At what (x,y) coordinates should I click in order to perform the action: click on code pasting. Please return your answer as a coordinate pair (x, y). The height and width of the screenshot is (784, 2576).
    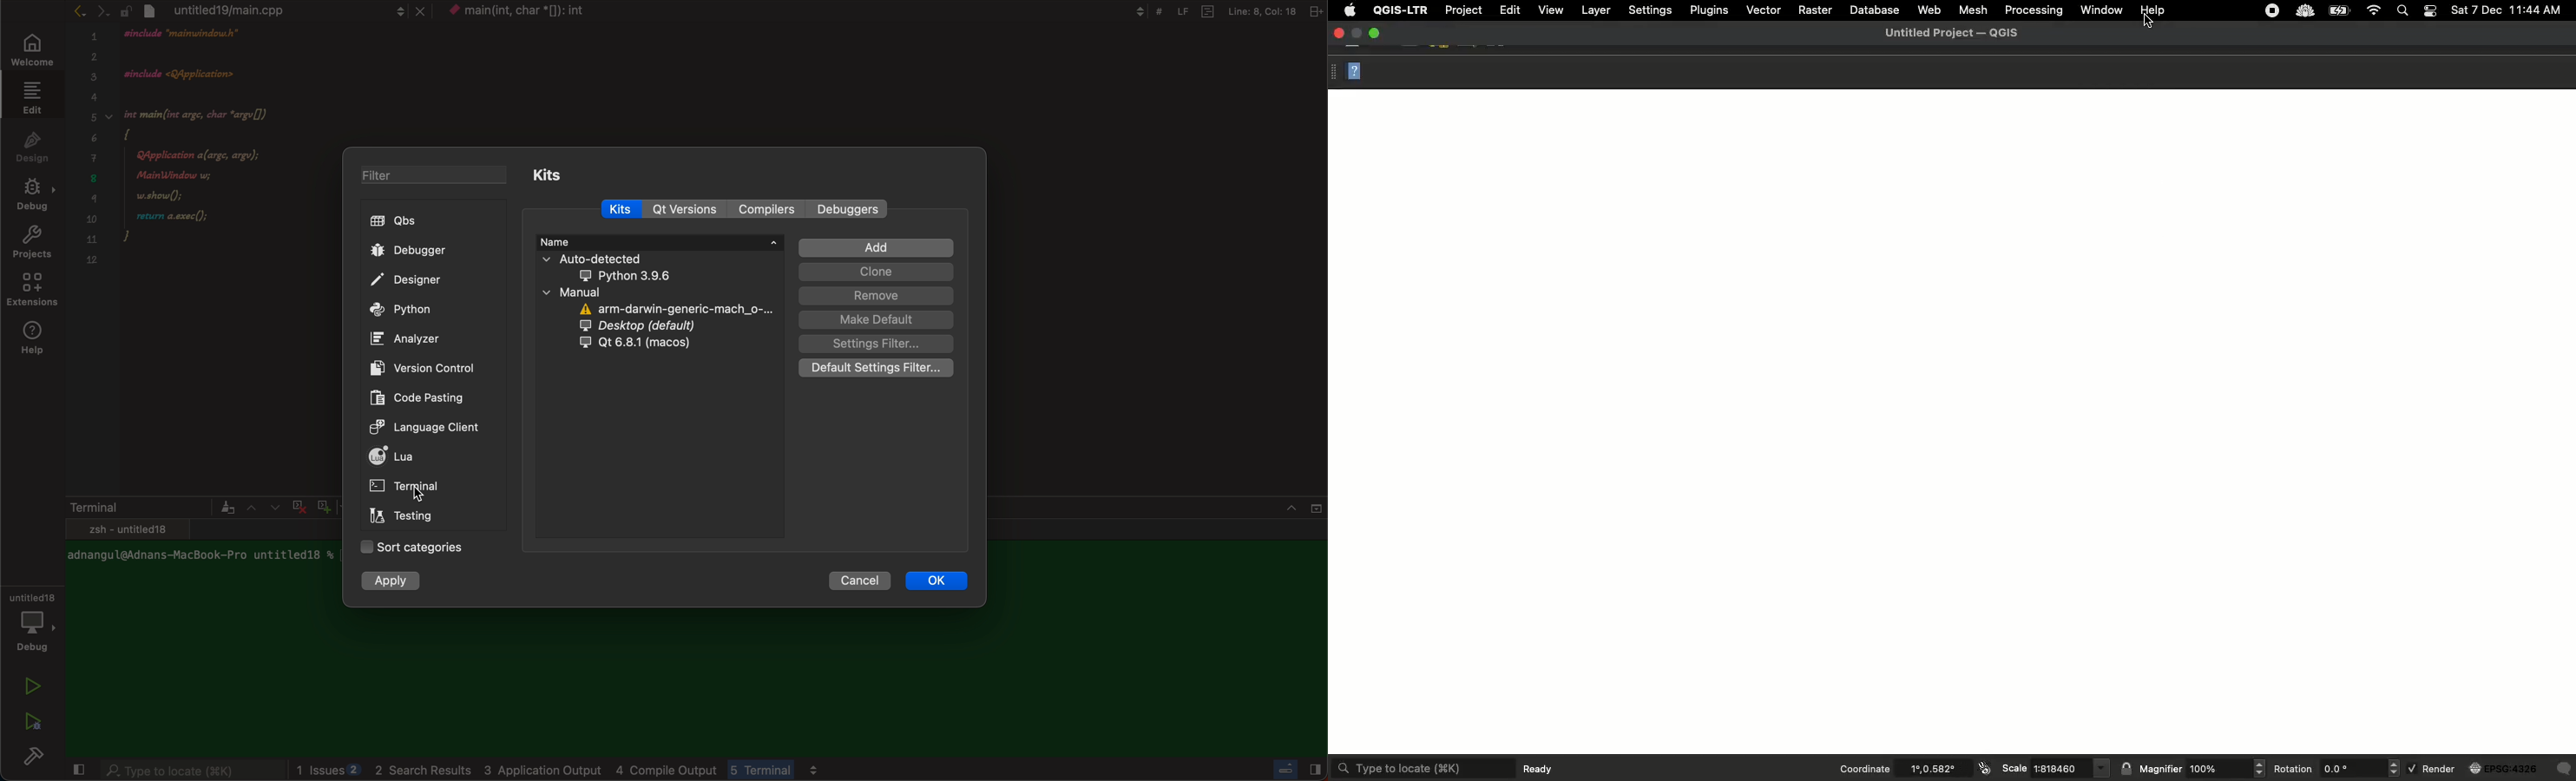
    Looking at the image, I should click on (409, 396).